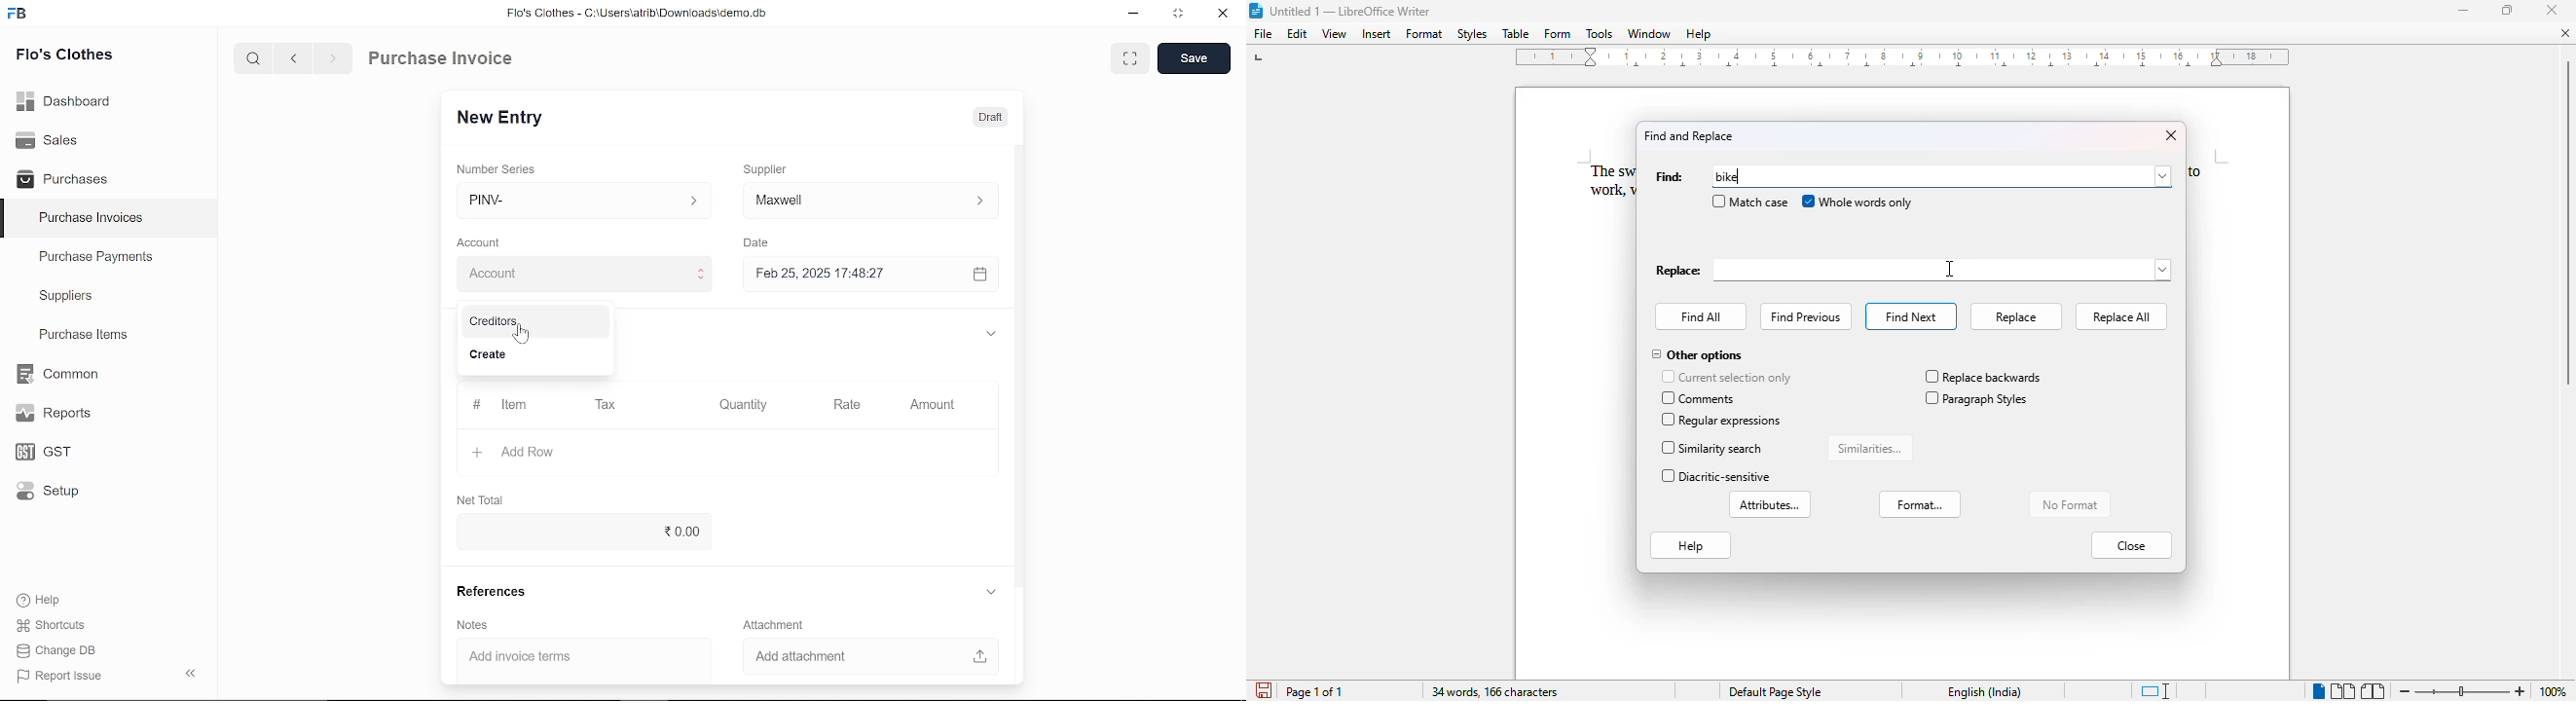  Describe the element at coordinates (1698, 34) in the screenshot. I see `help` at that location.